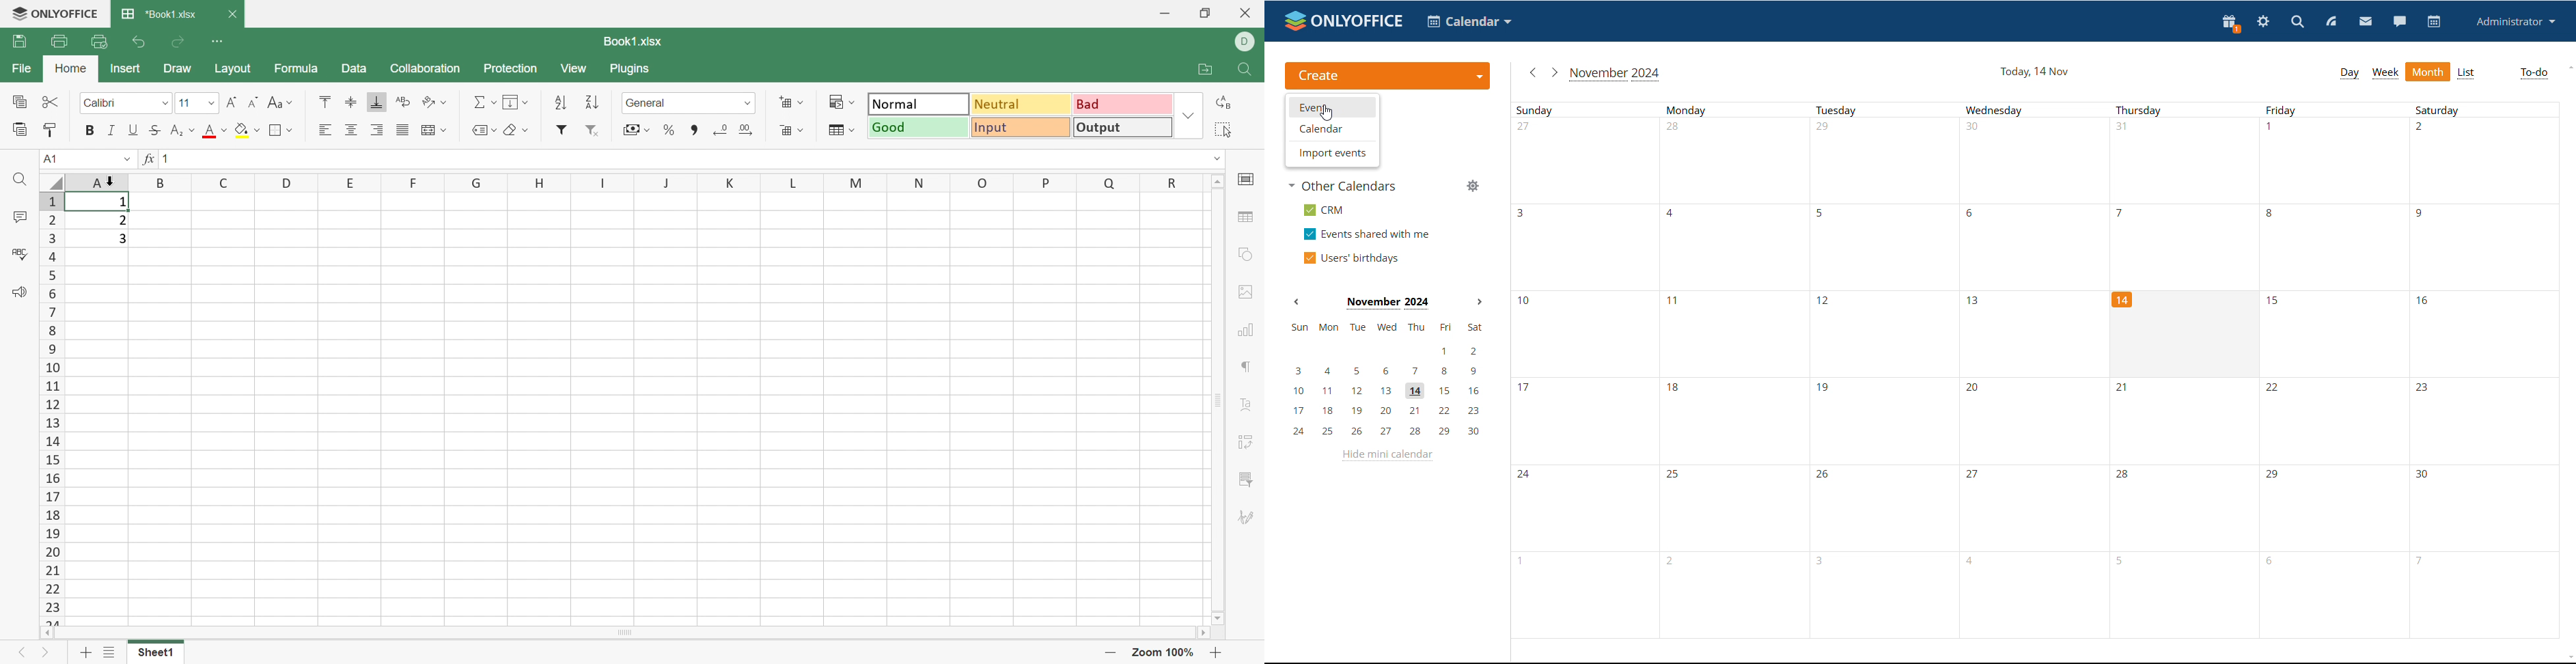 The image size is (2576, 672). I want to click on Subscript, so click(182, 130).